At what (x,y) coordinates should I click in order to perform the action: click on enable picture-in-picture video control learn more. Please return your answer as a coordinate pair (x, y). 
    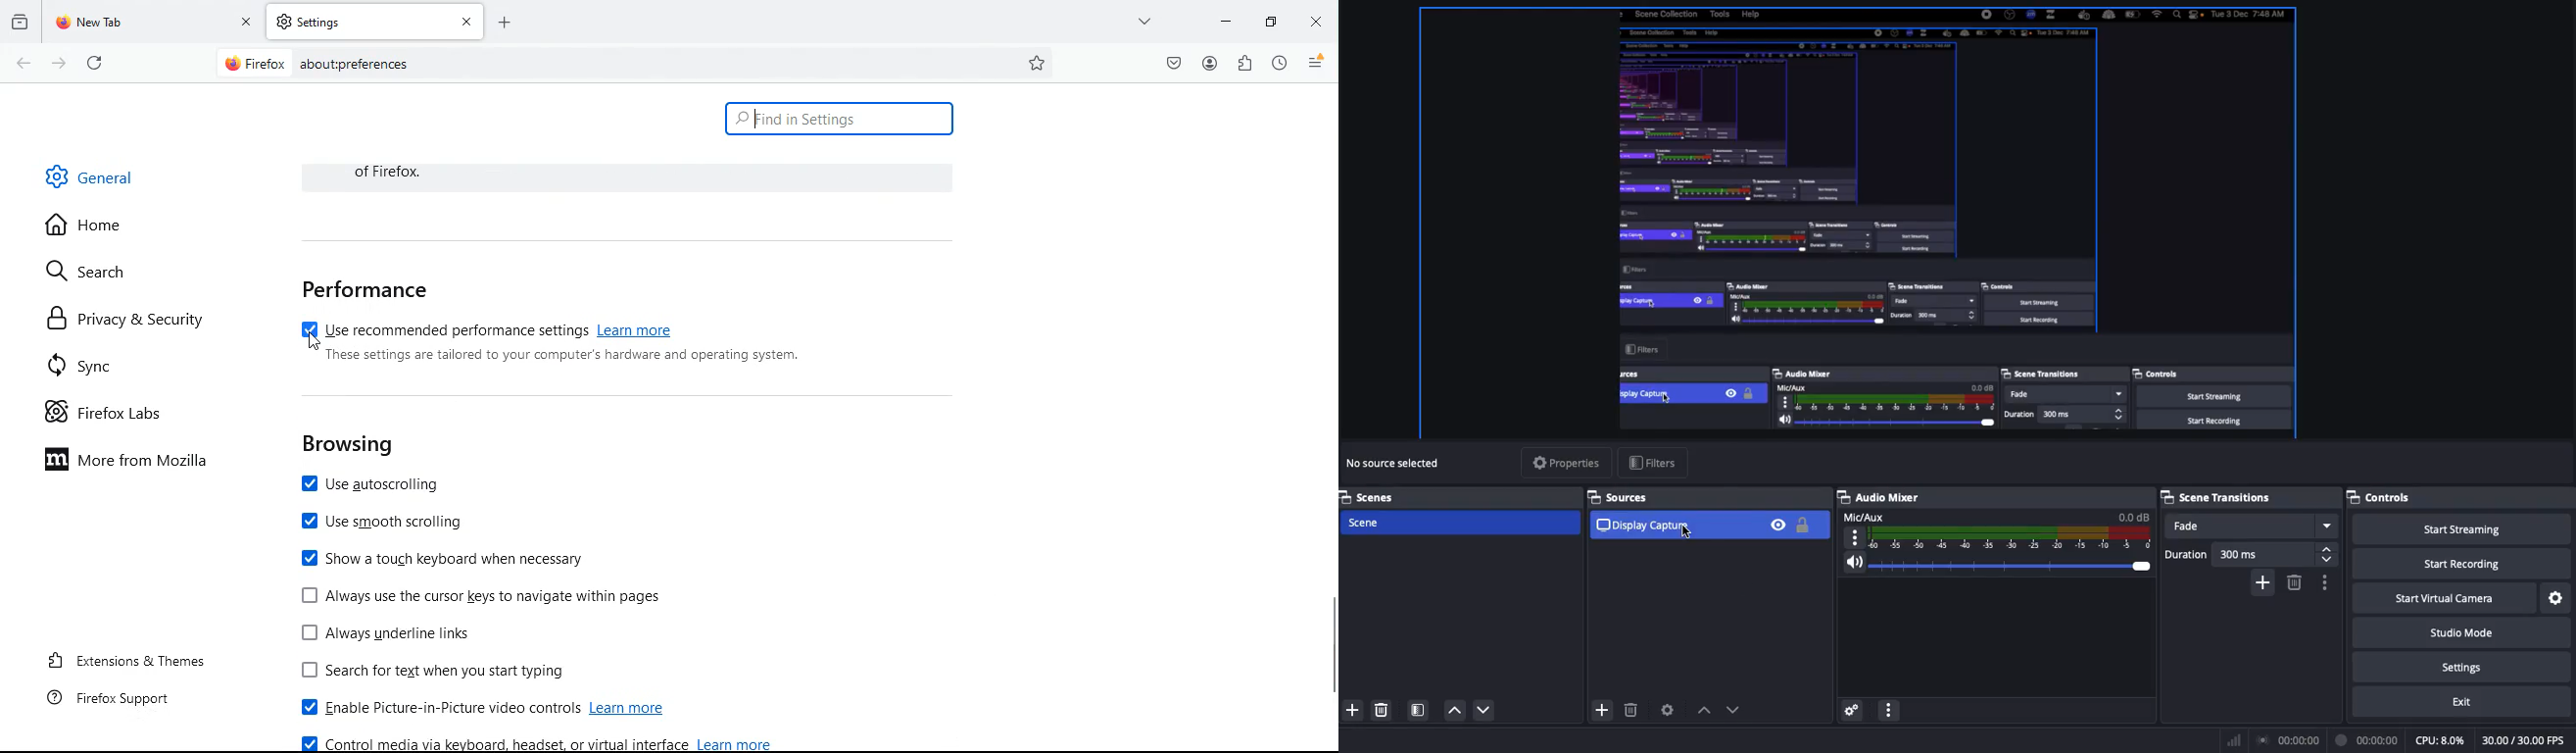
    Looking at the image, I should click on (490, 709).